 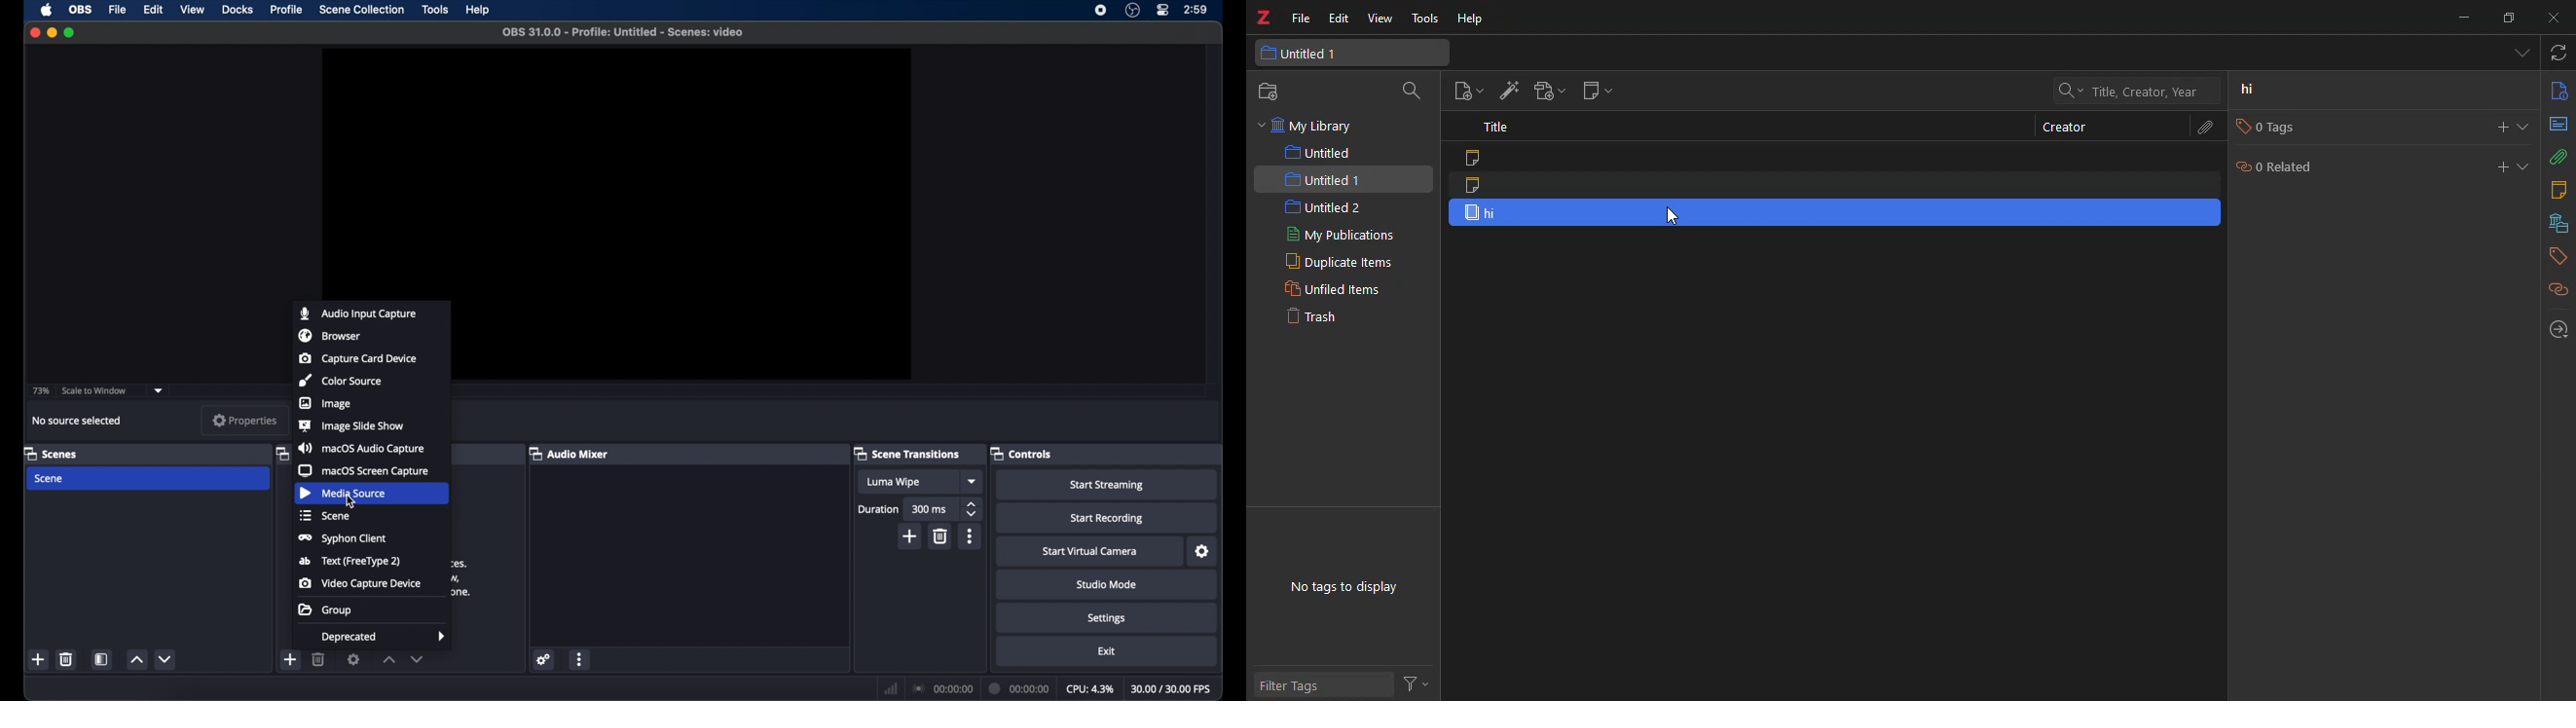 I want to click on unfiled items, so click(x=1331, y=289).